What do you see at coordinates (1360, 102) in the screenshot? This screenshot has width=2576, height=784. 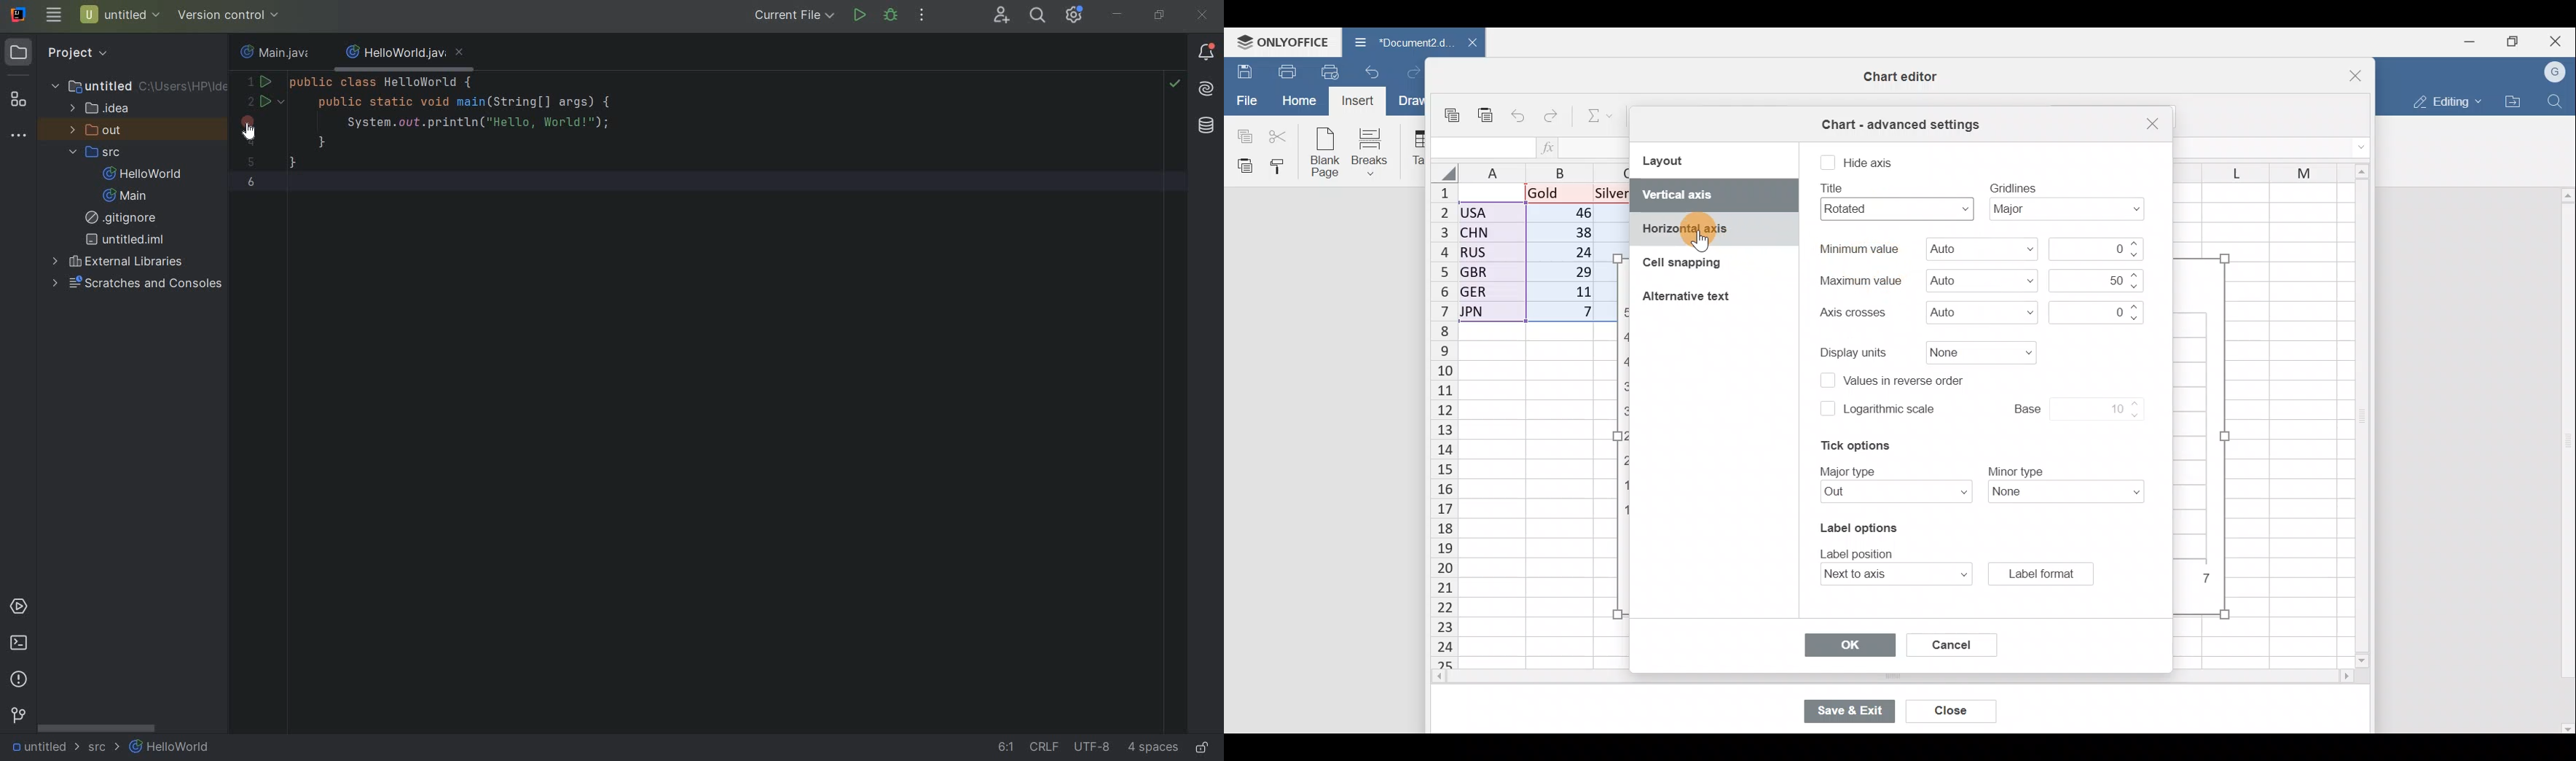 I see `Cursor on Insert` at bounding box center [1360, 102].